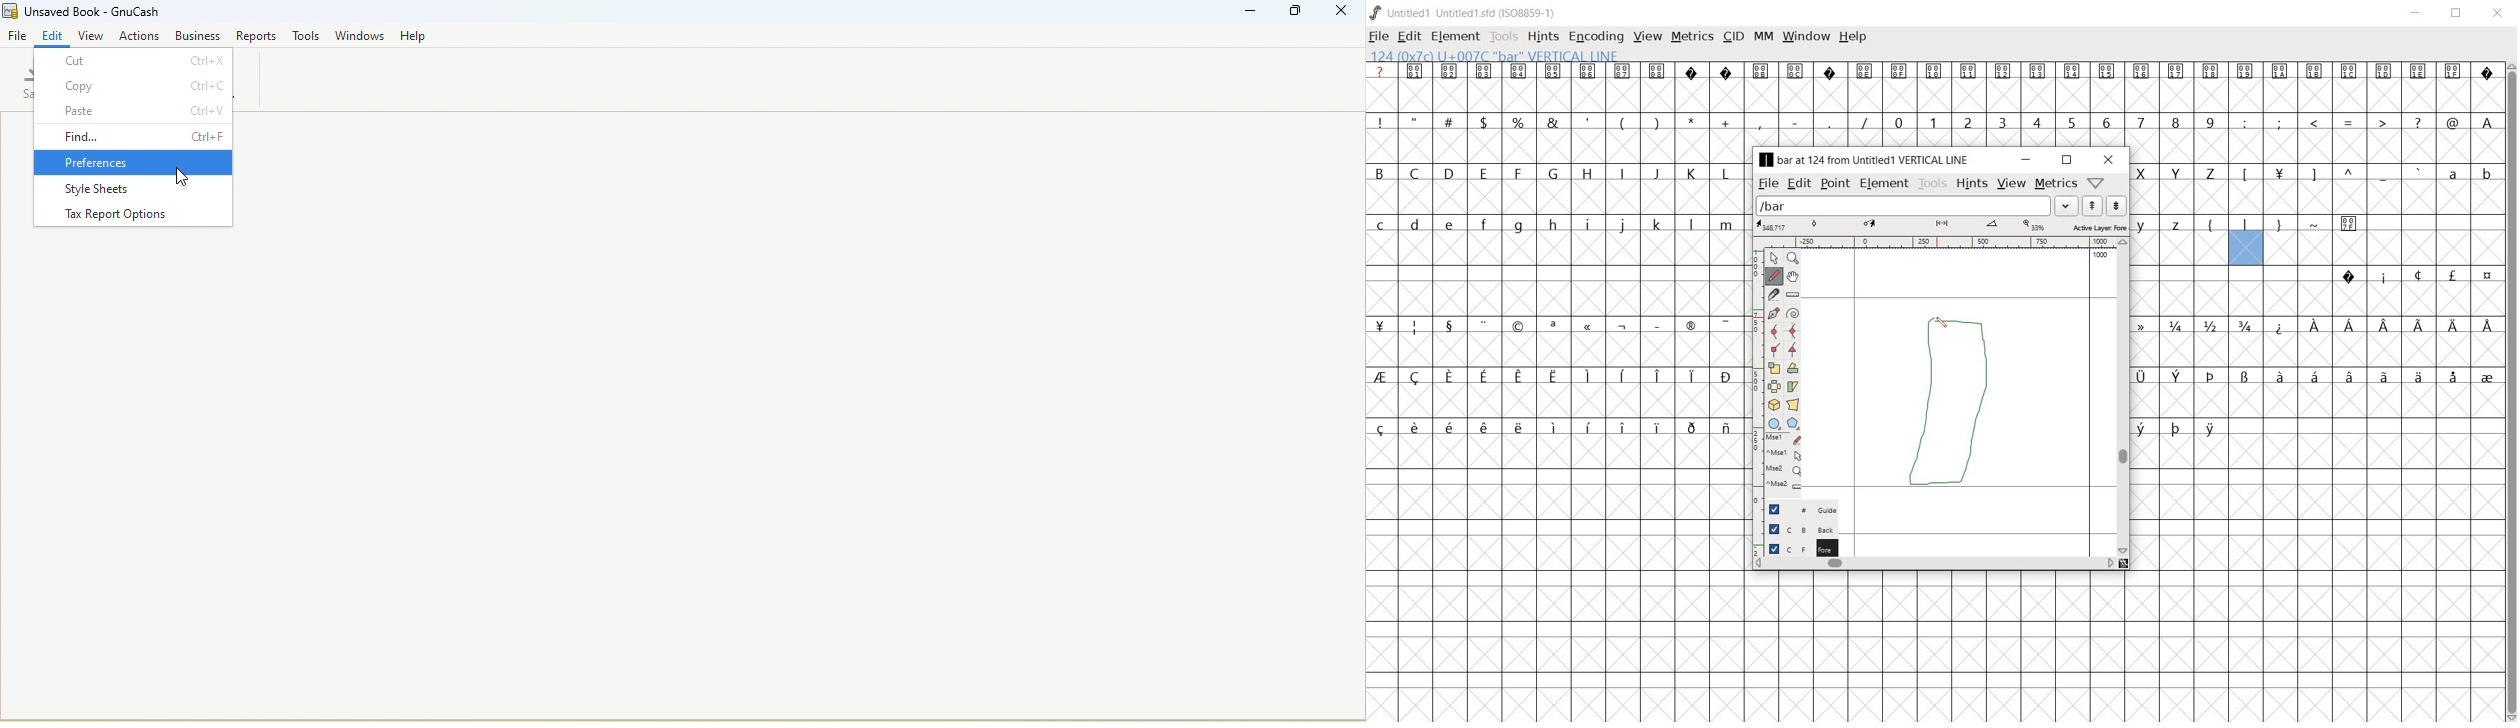 The image size is (2520, 728). What do you see at coordinates (131, 163) in the screenshot?
I see `Preferences` at bounding box center [131, 163].